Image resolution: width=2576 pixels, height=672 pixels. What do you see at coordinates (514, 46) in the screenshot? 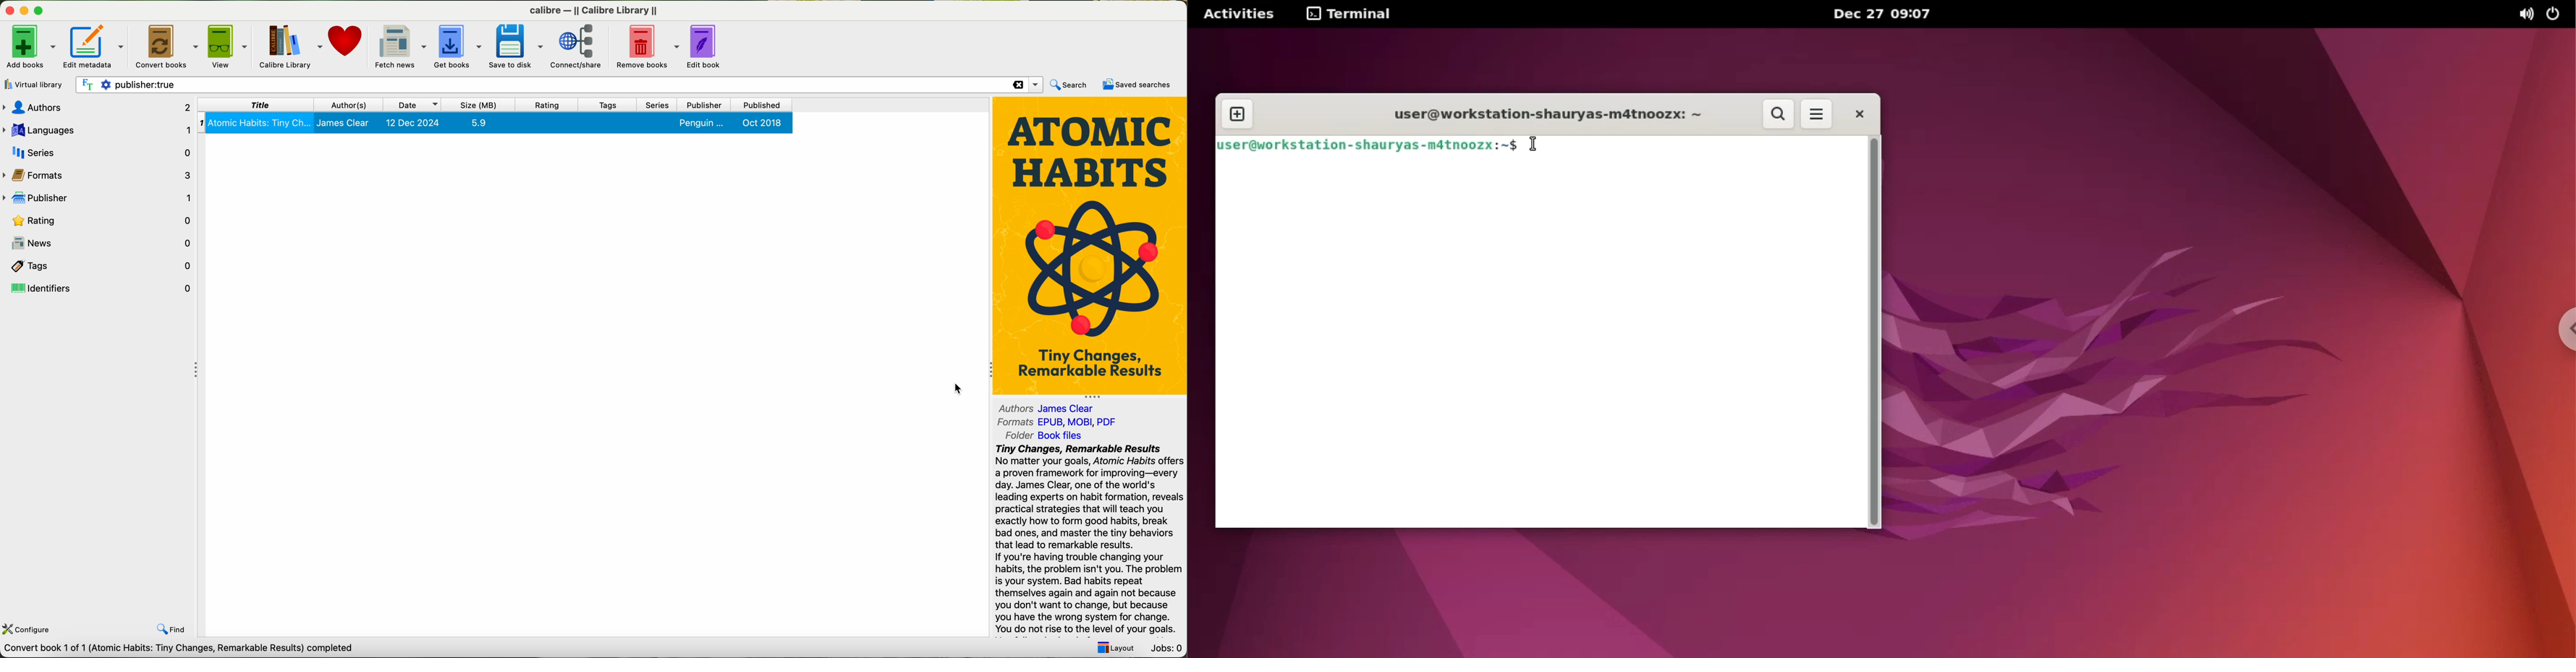
I see `save to disk` at bounding box center [514, 46].